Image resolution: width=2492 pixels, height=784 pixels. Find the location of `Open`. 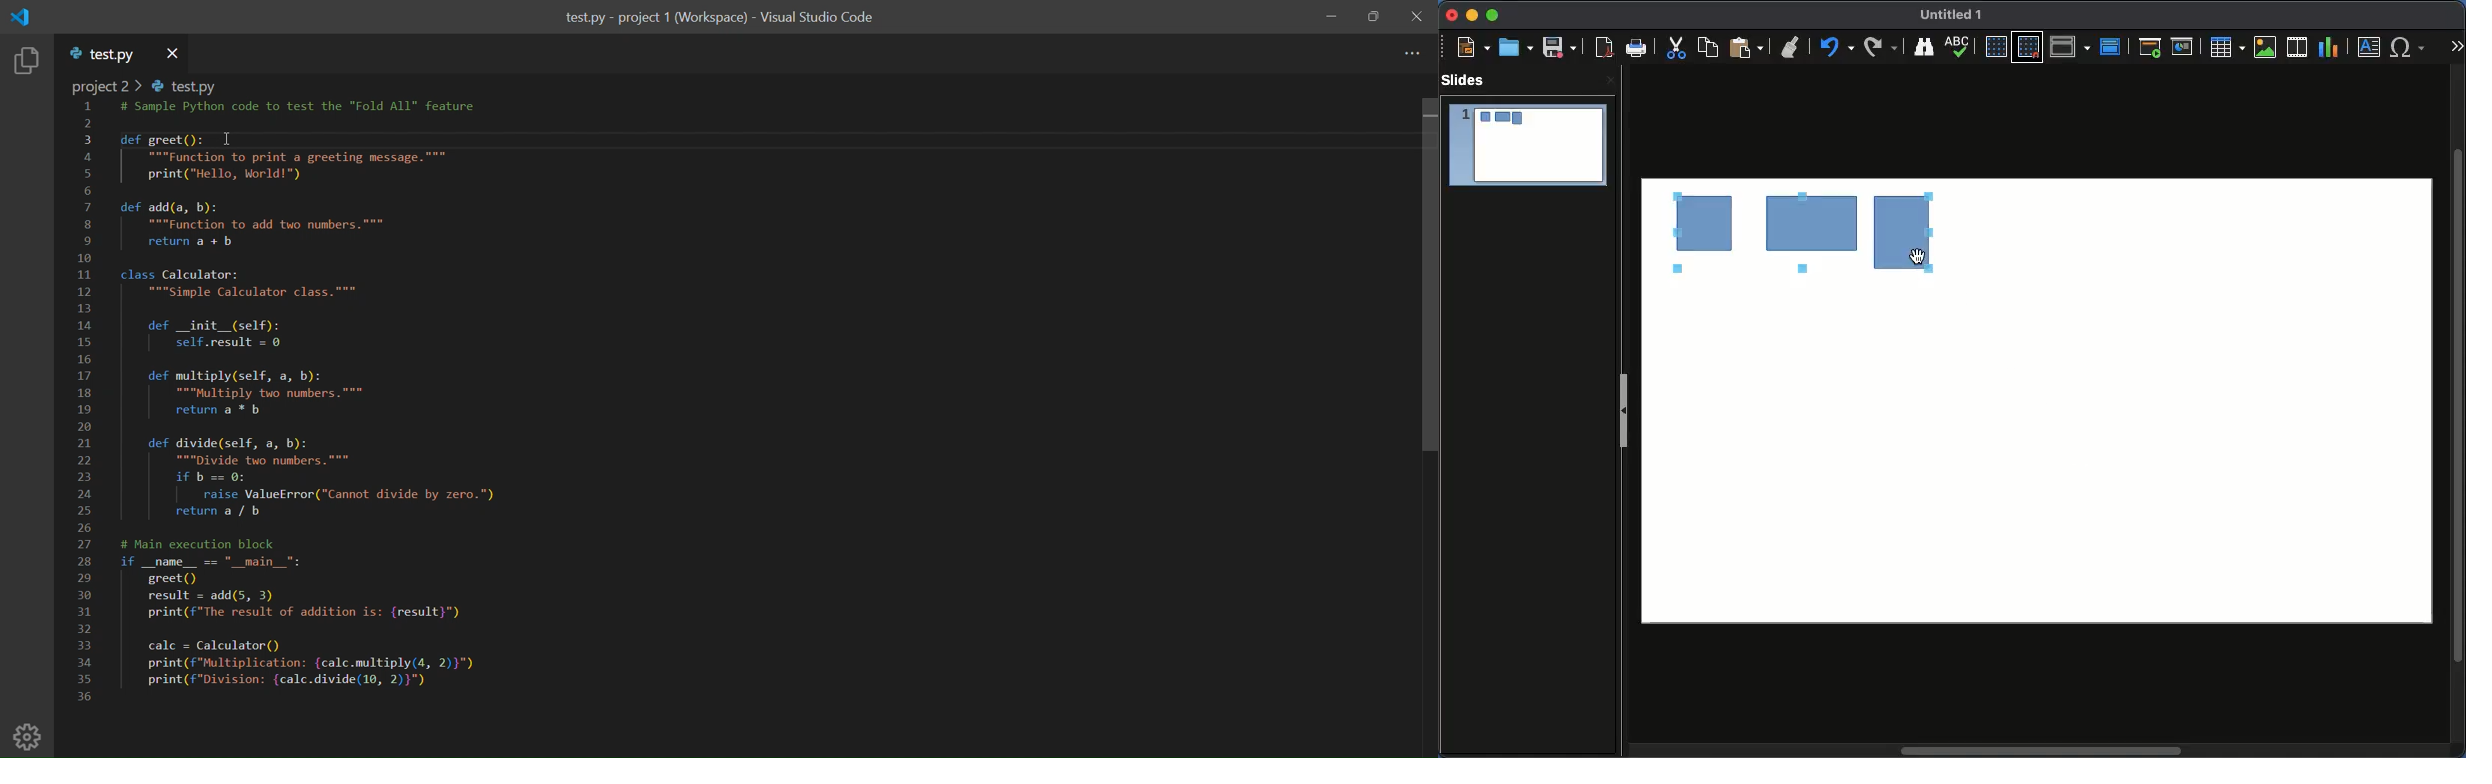

Open is located at coordinates (1516, 46).